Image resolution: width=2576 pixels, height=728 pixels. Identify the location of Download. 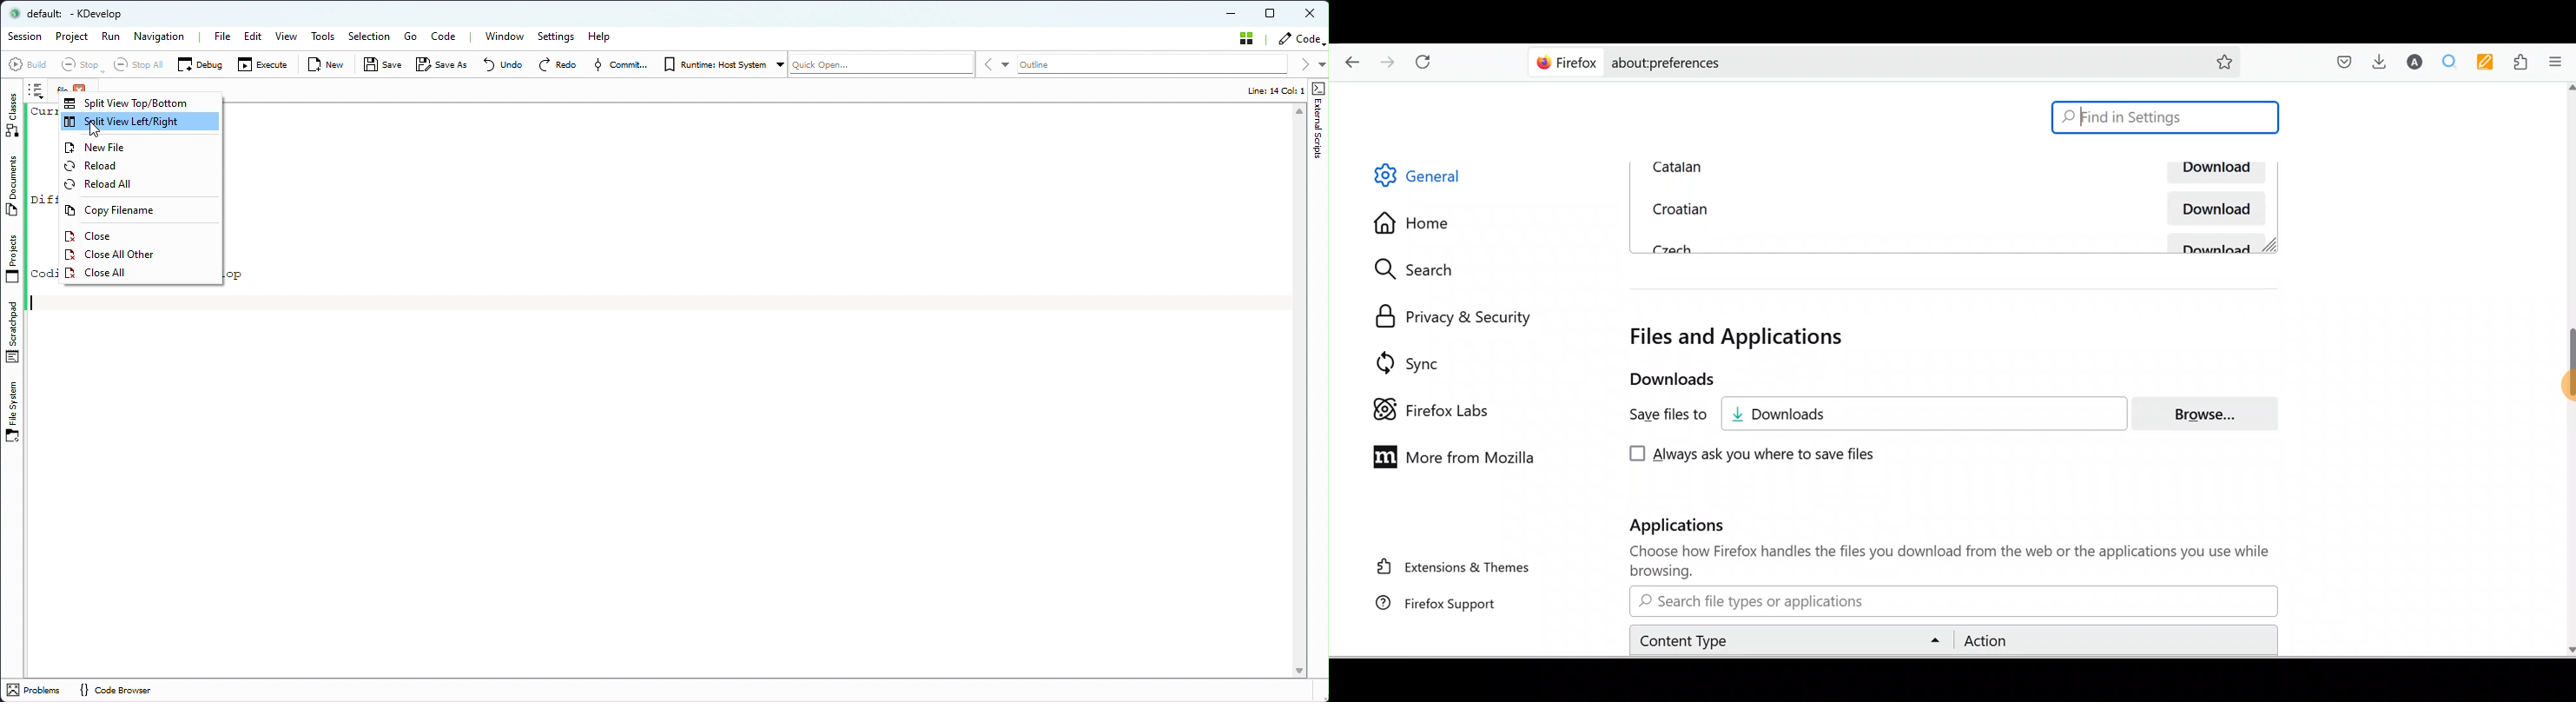
(2213, 208).